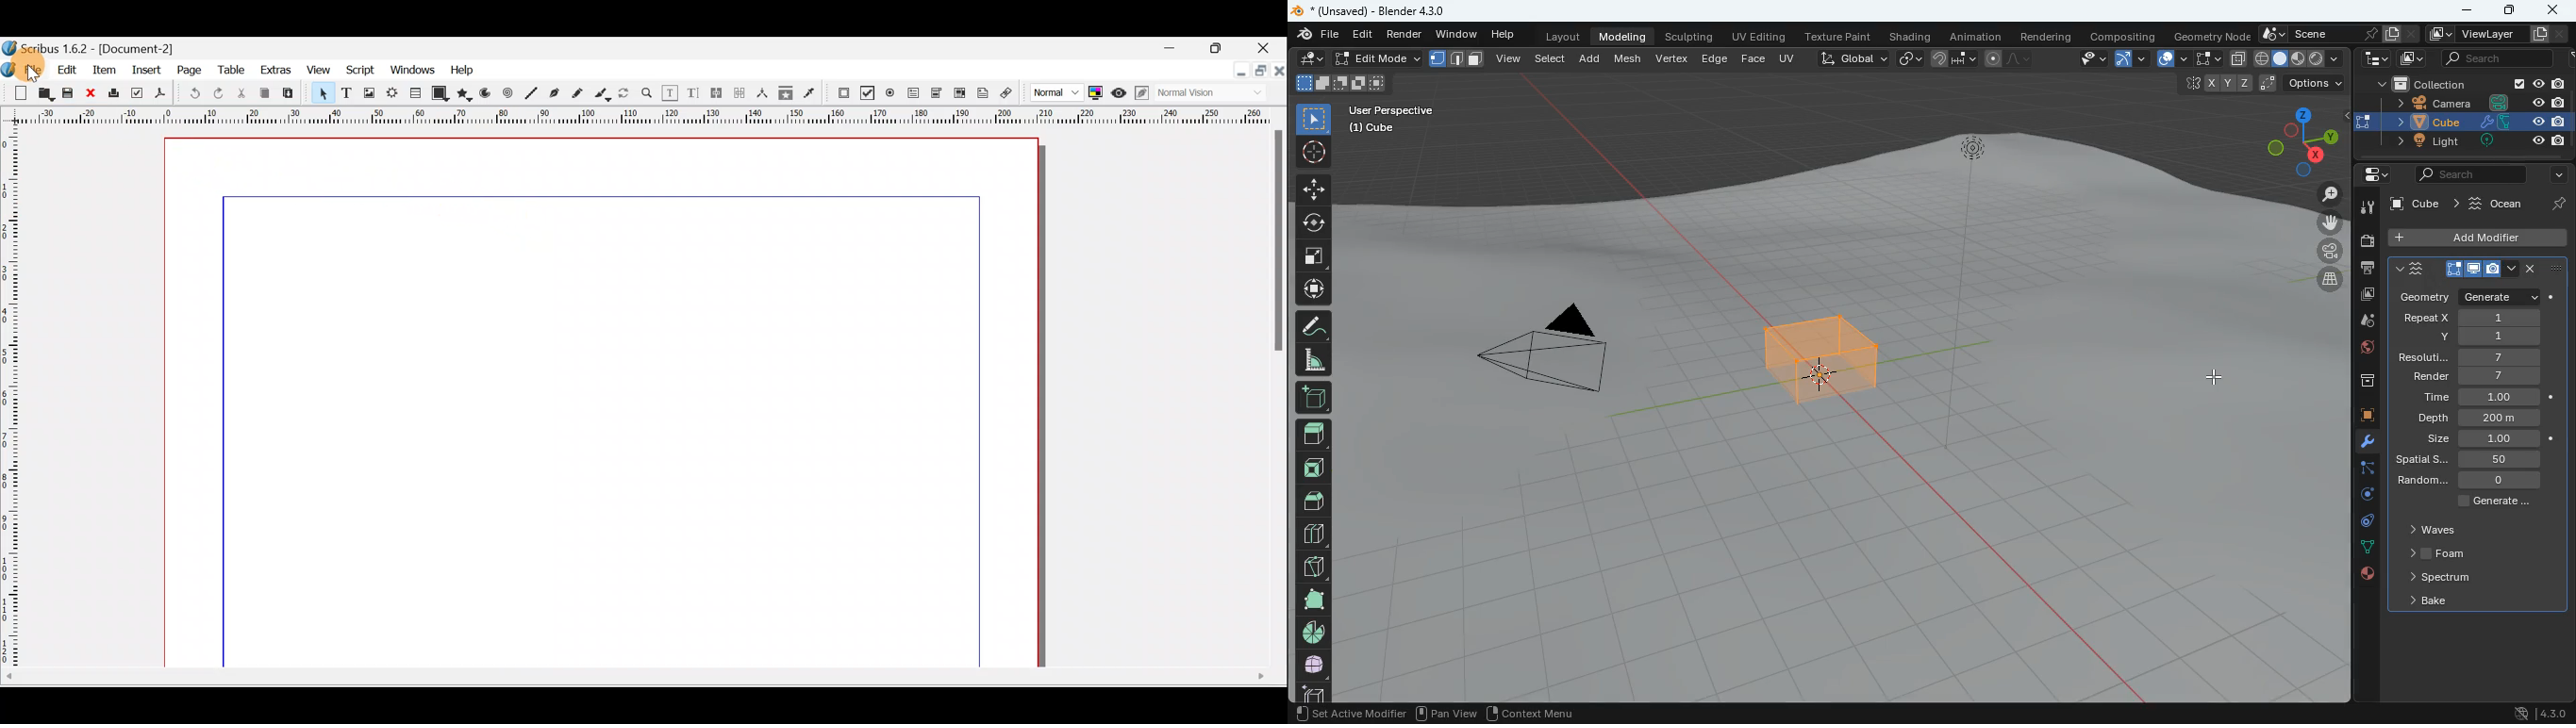 The image size is (2576, 728). What do you see at coordinates (1753, 58) in the screenshot?
I see `face` at bounding box center [1753, 58].